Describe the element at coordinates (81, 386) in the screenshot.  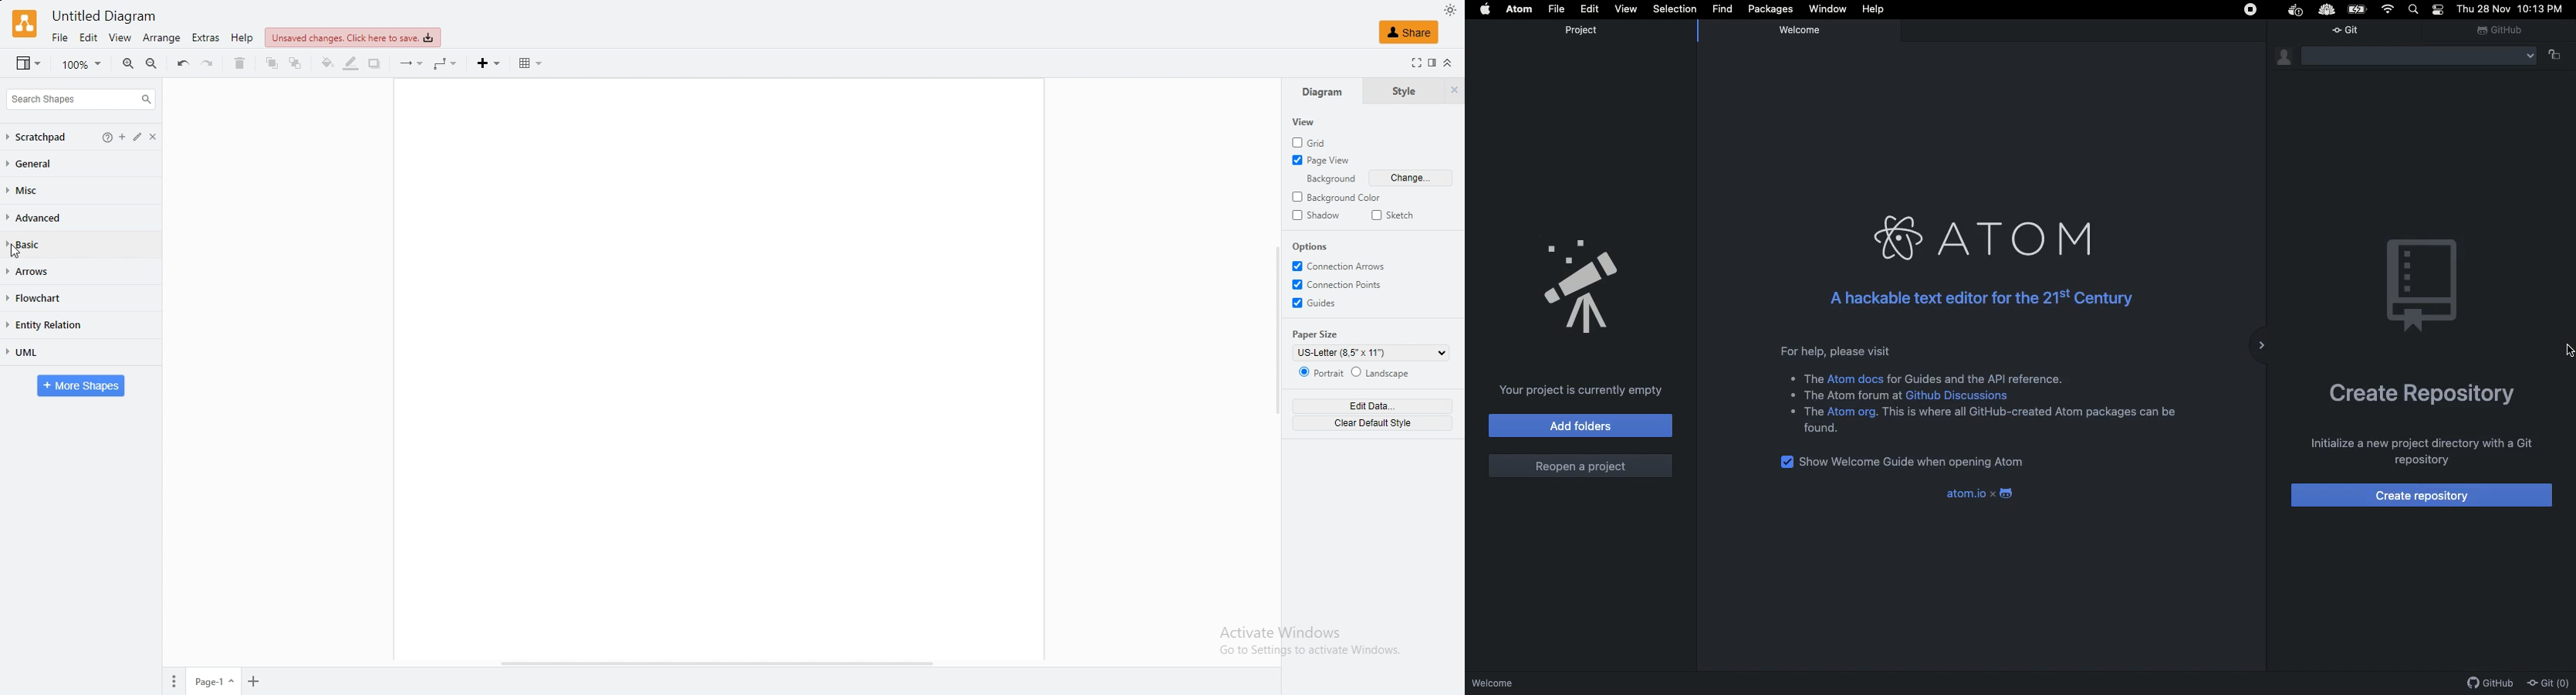
I see `more shapes` at that location.